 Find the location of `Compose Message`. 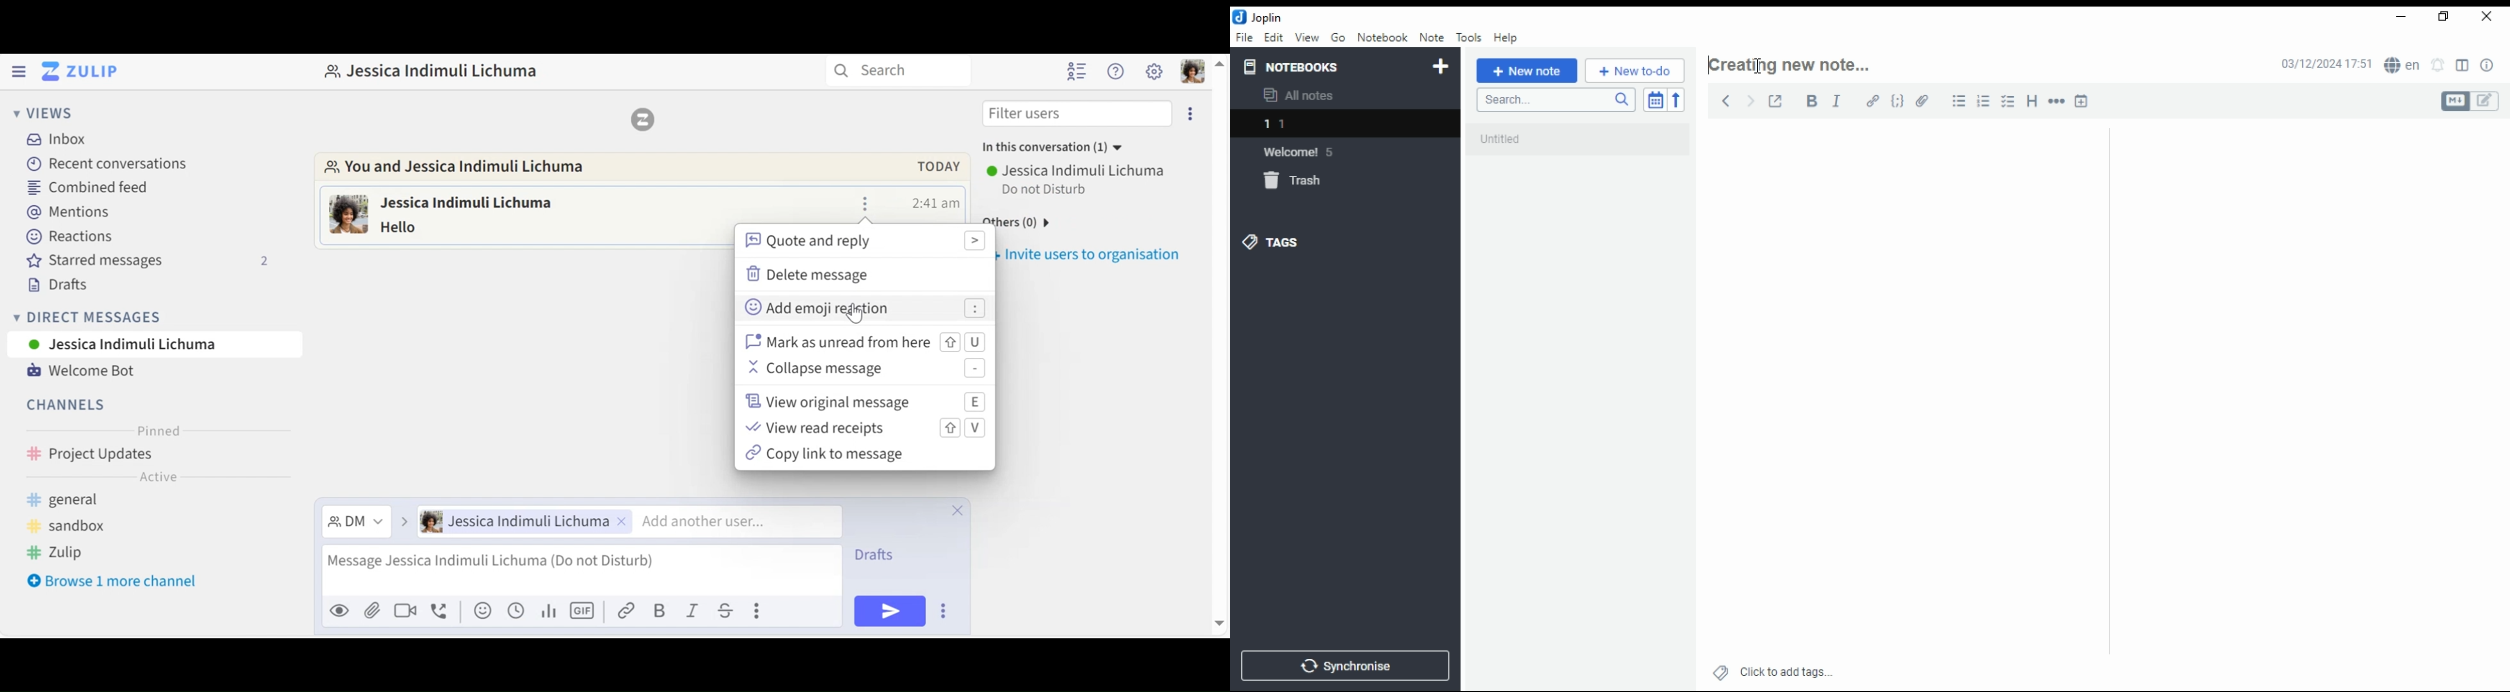

Compose Message is located at coordinates (581, 572).